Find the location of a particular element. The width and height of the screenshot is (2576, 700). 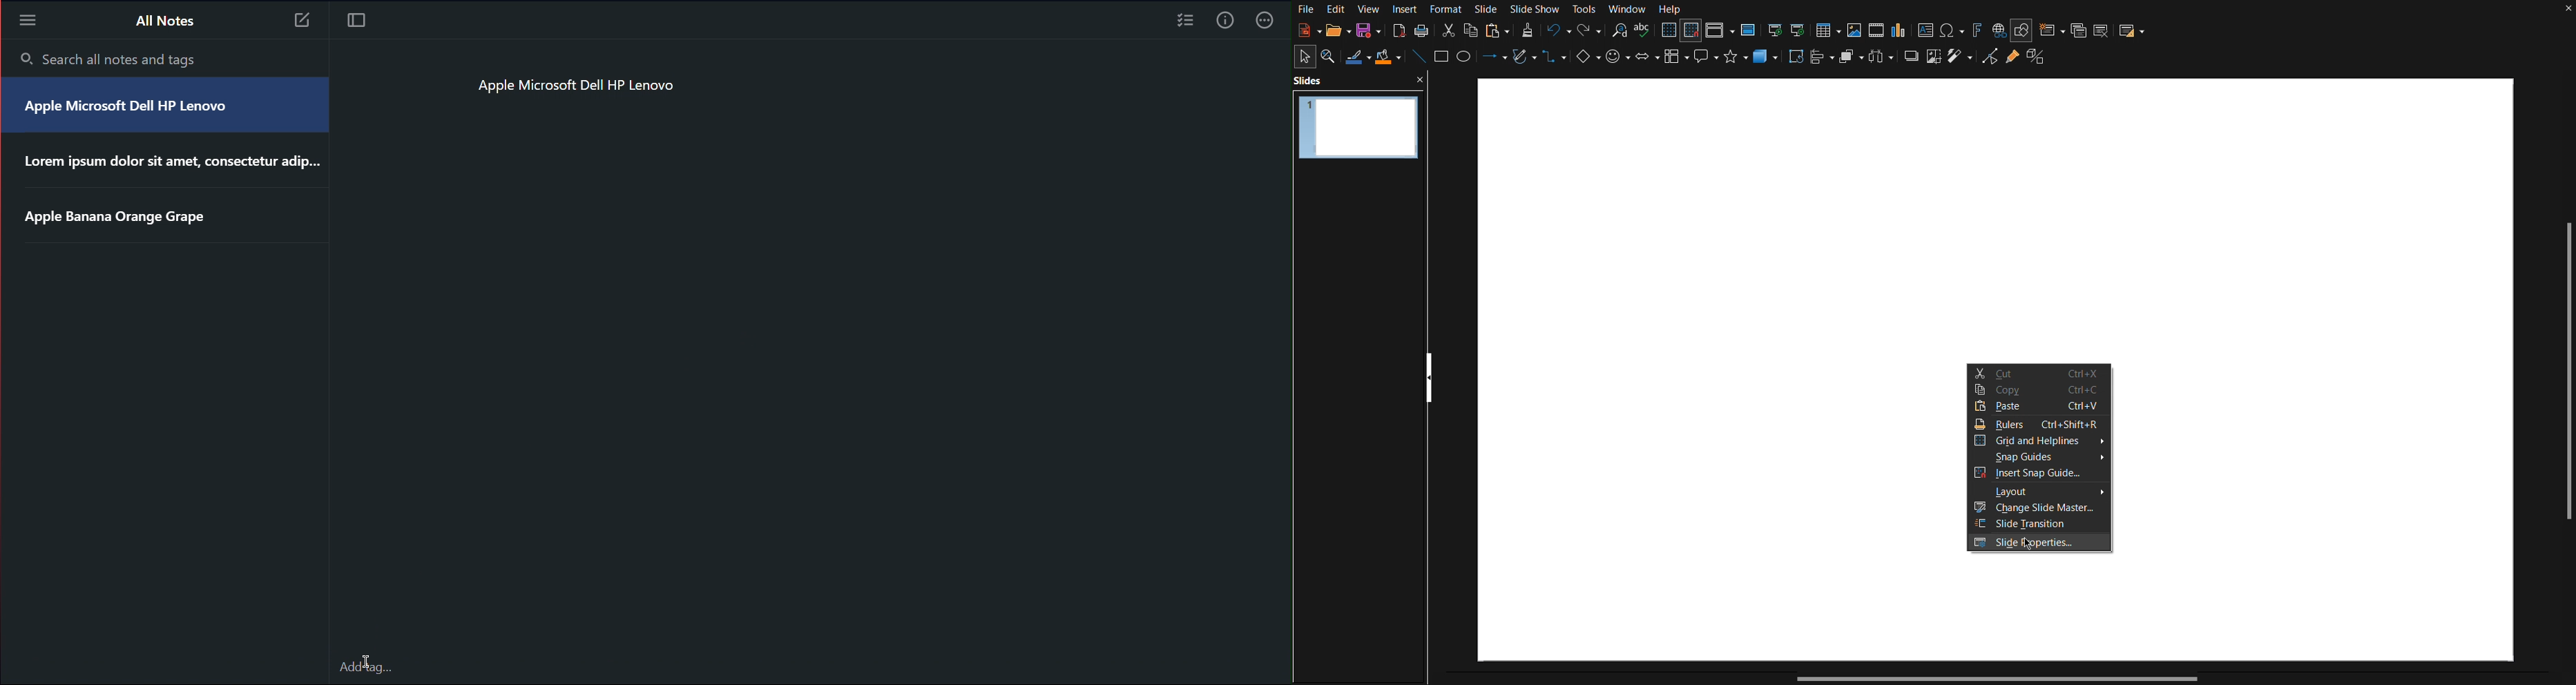

Insert is located at coordinates (1407, 9).